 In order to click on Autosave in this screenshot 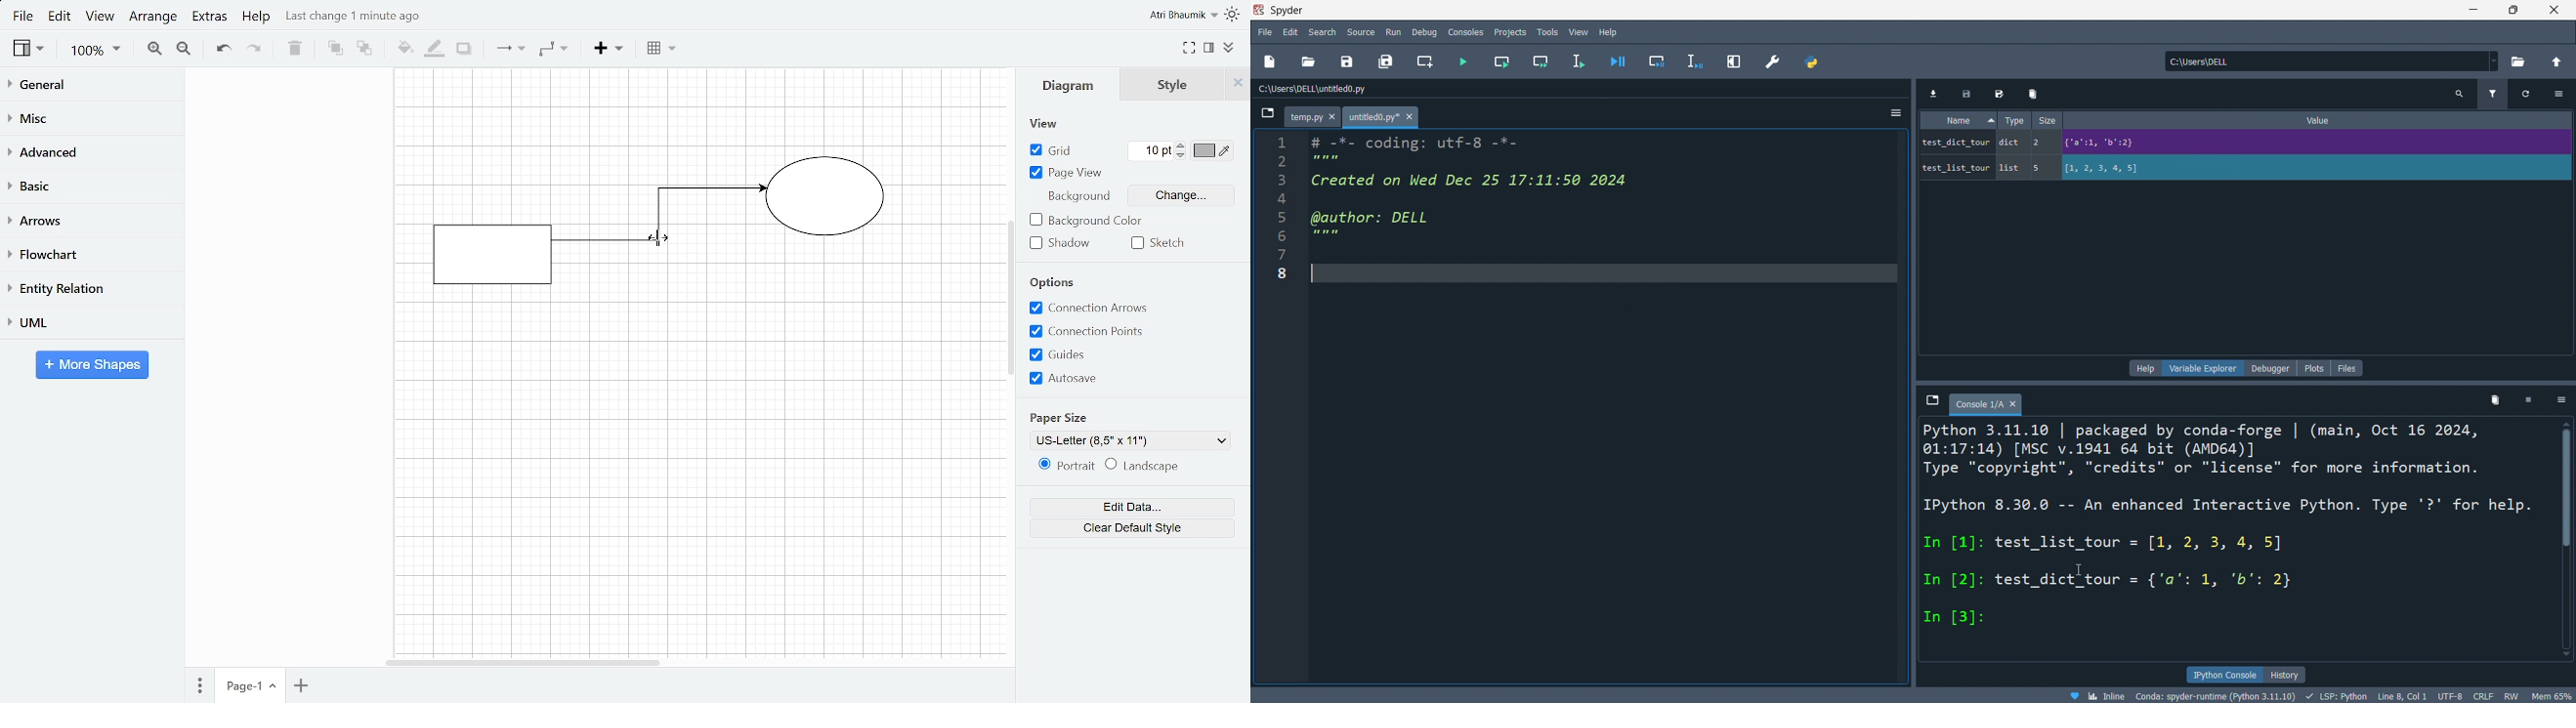, I will do `click(1087, 379)`.